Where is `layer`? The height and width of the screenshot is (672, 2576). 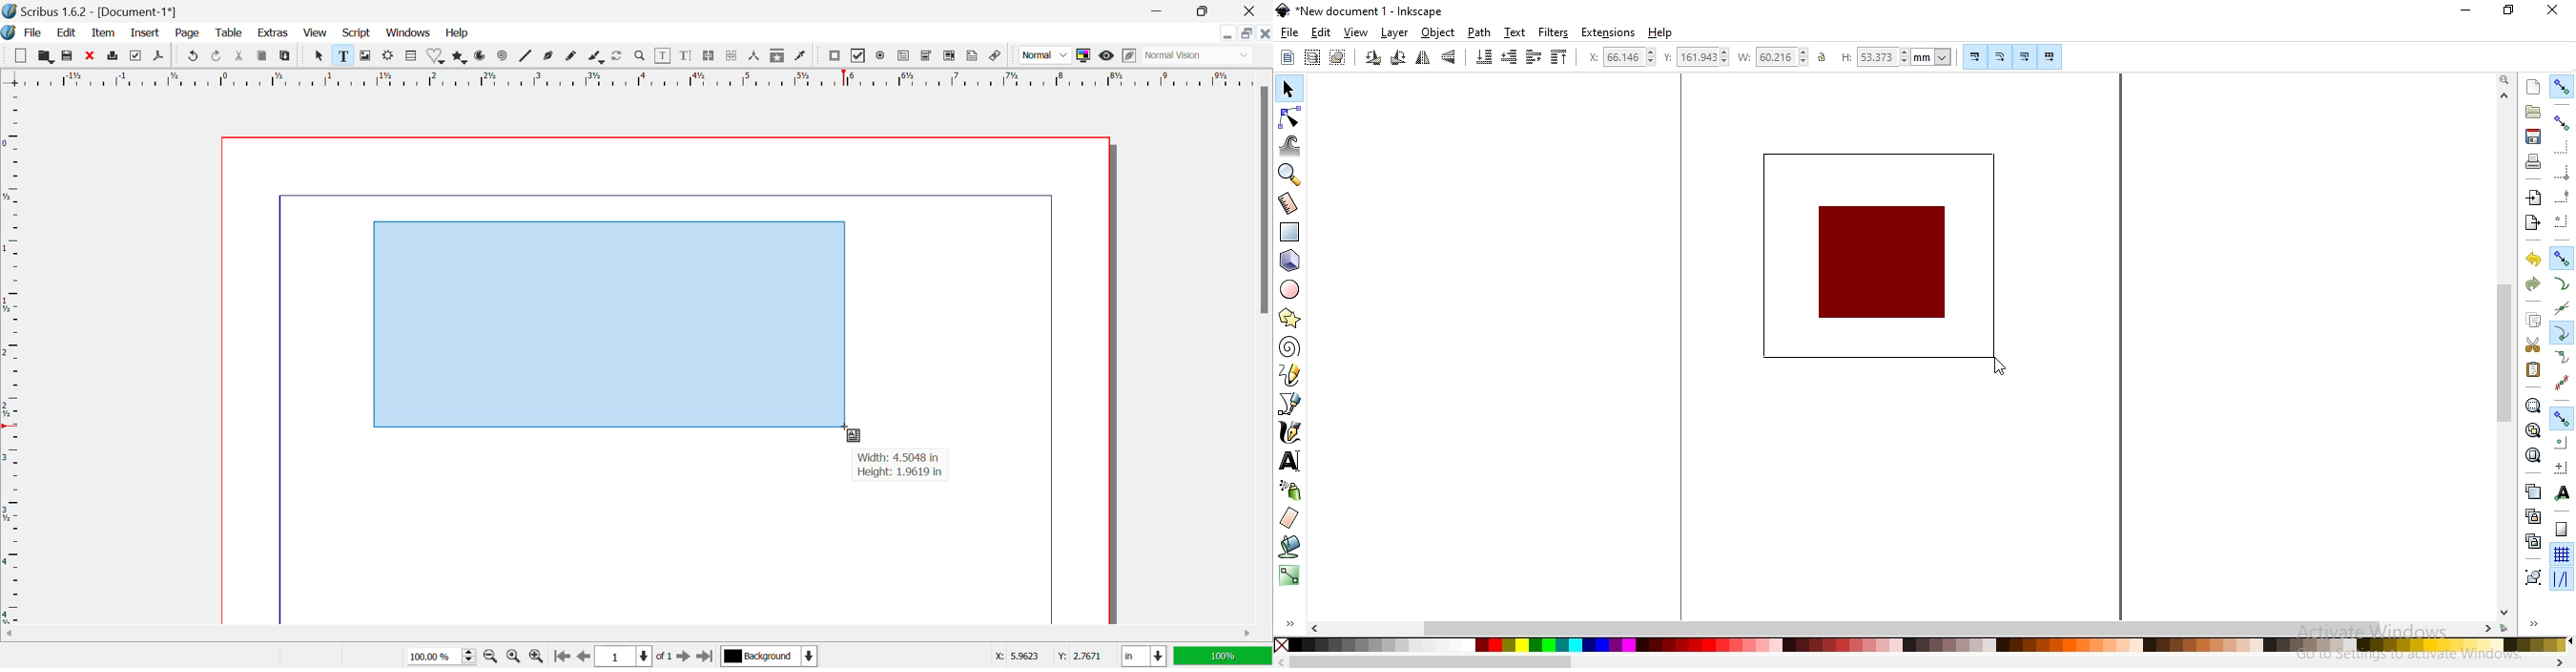 layer is located at coordinates (1396, 33).